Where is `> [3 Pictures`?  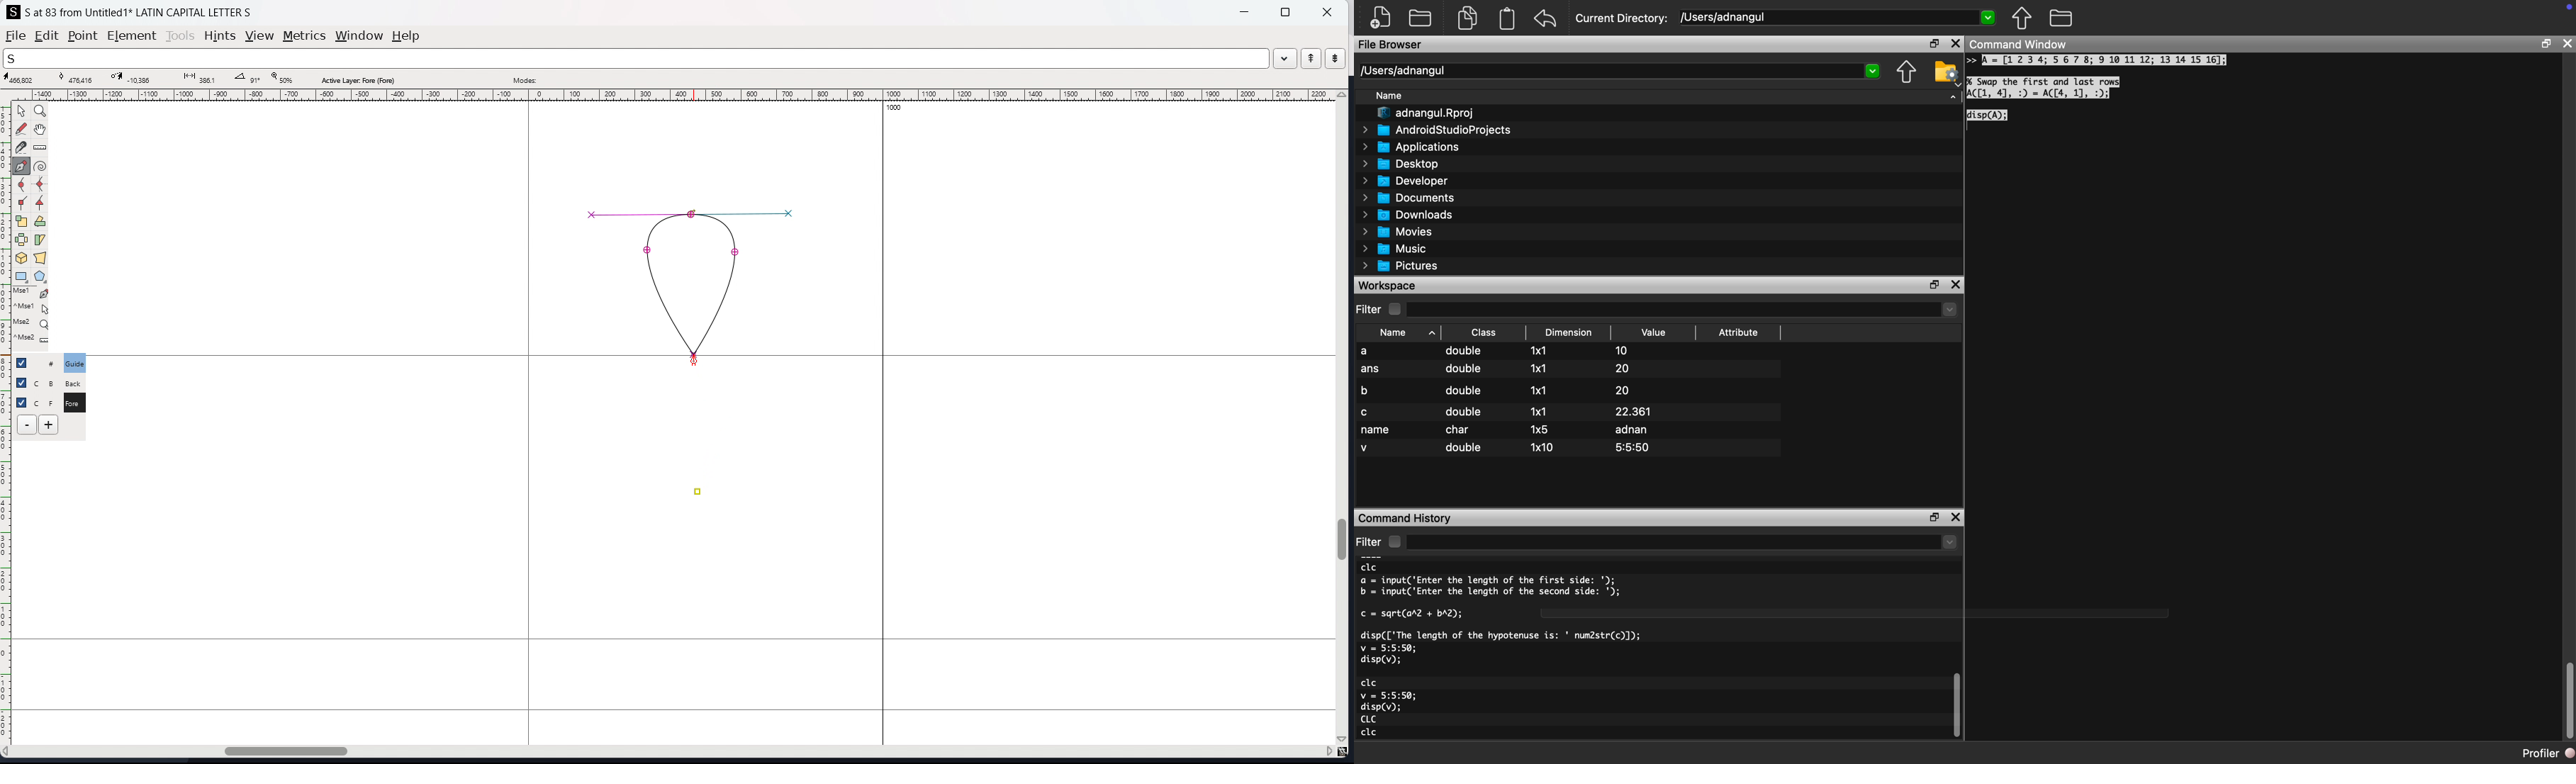 > [3 Pictures is located at coordinates (1403, 267).